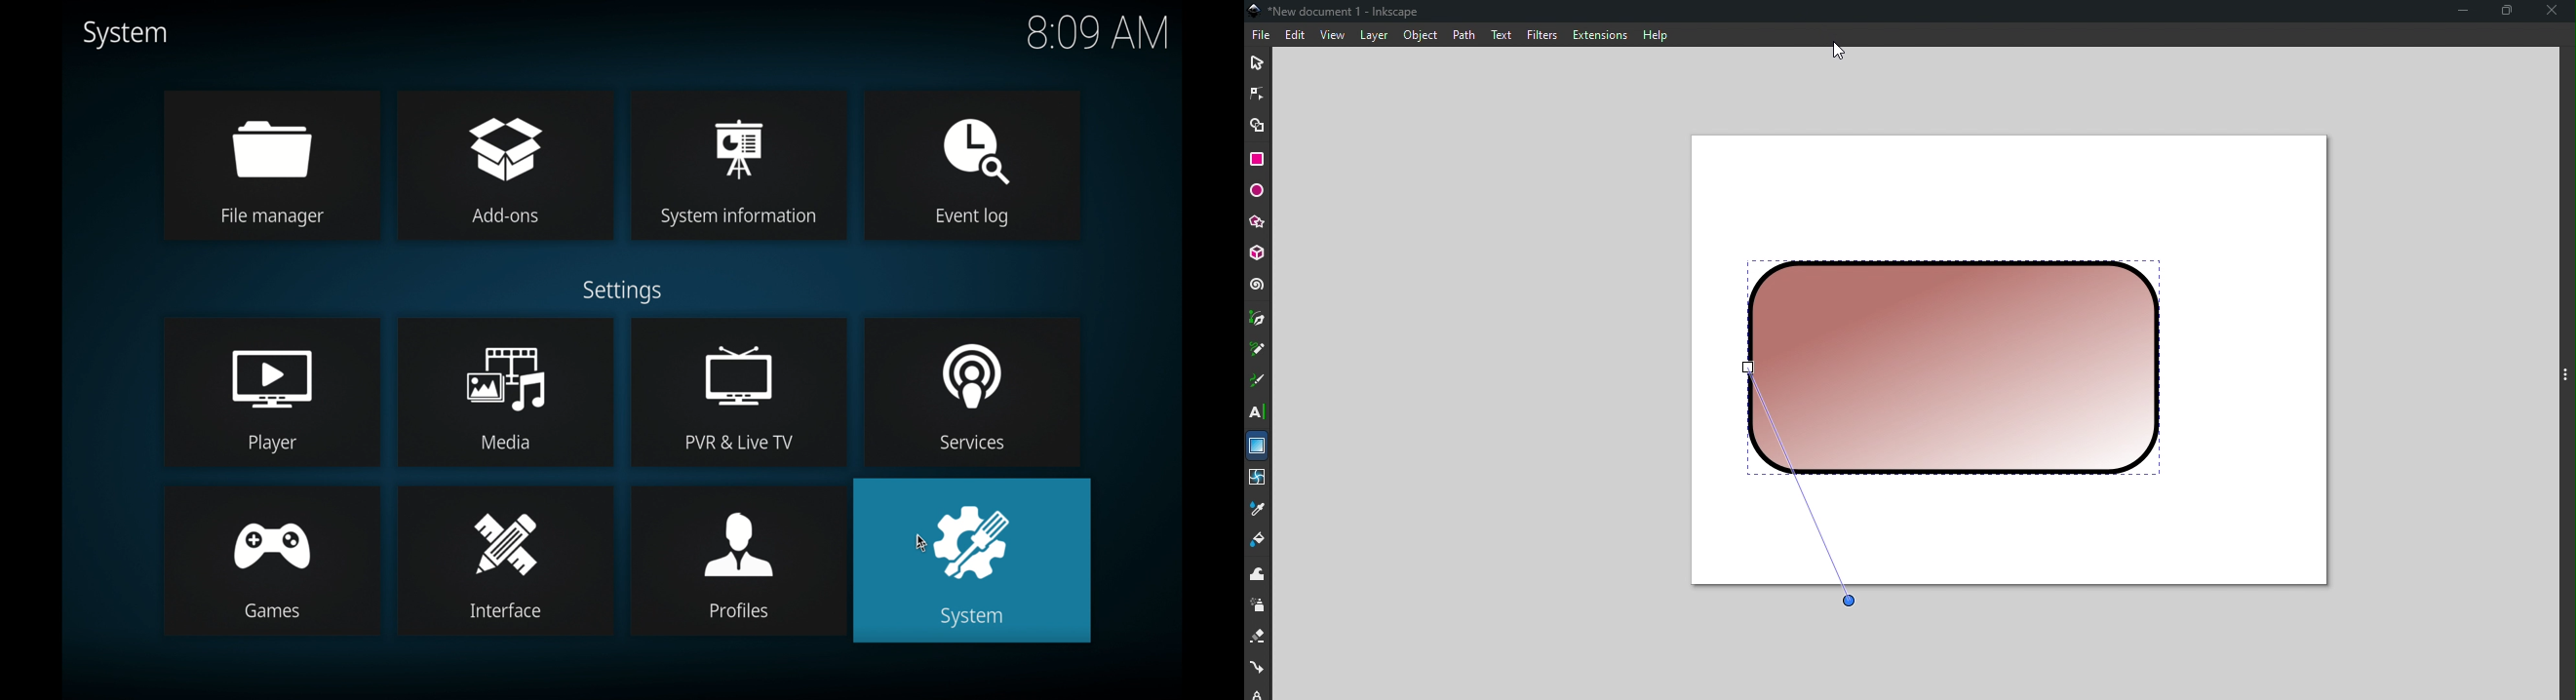 This screenshot has width=2576, height=700. I want to click on player, so click(272, 391).